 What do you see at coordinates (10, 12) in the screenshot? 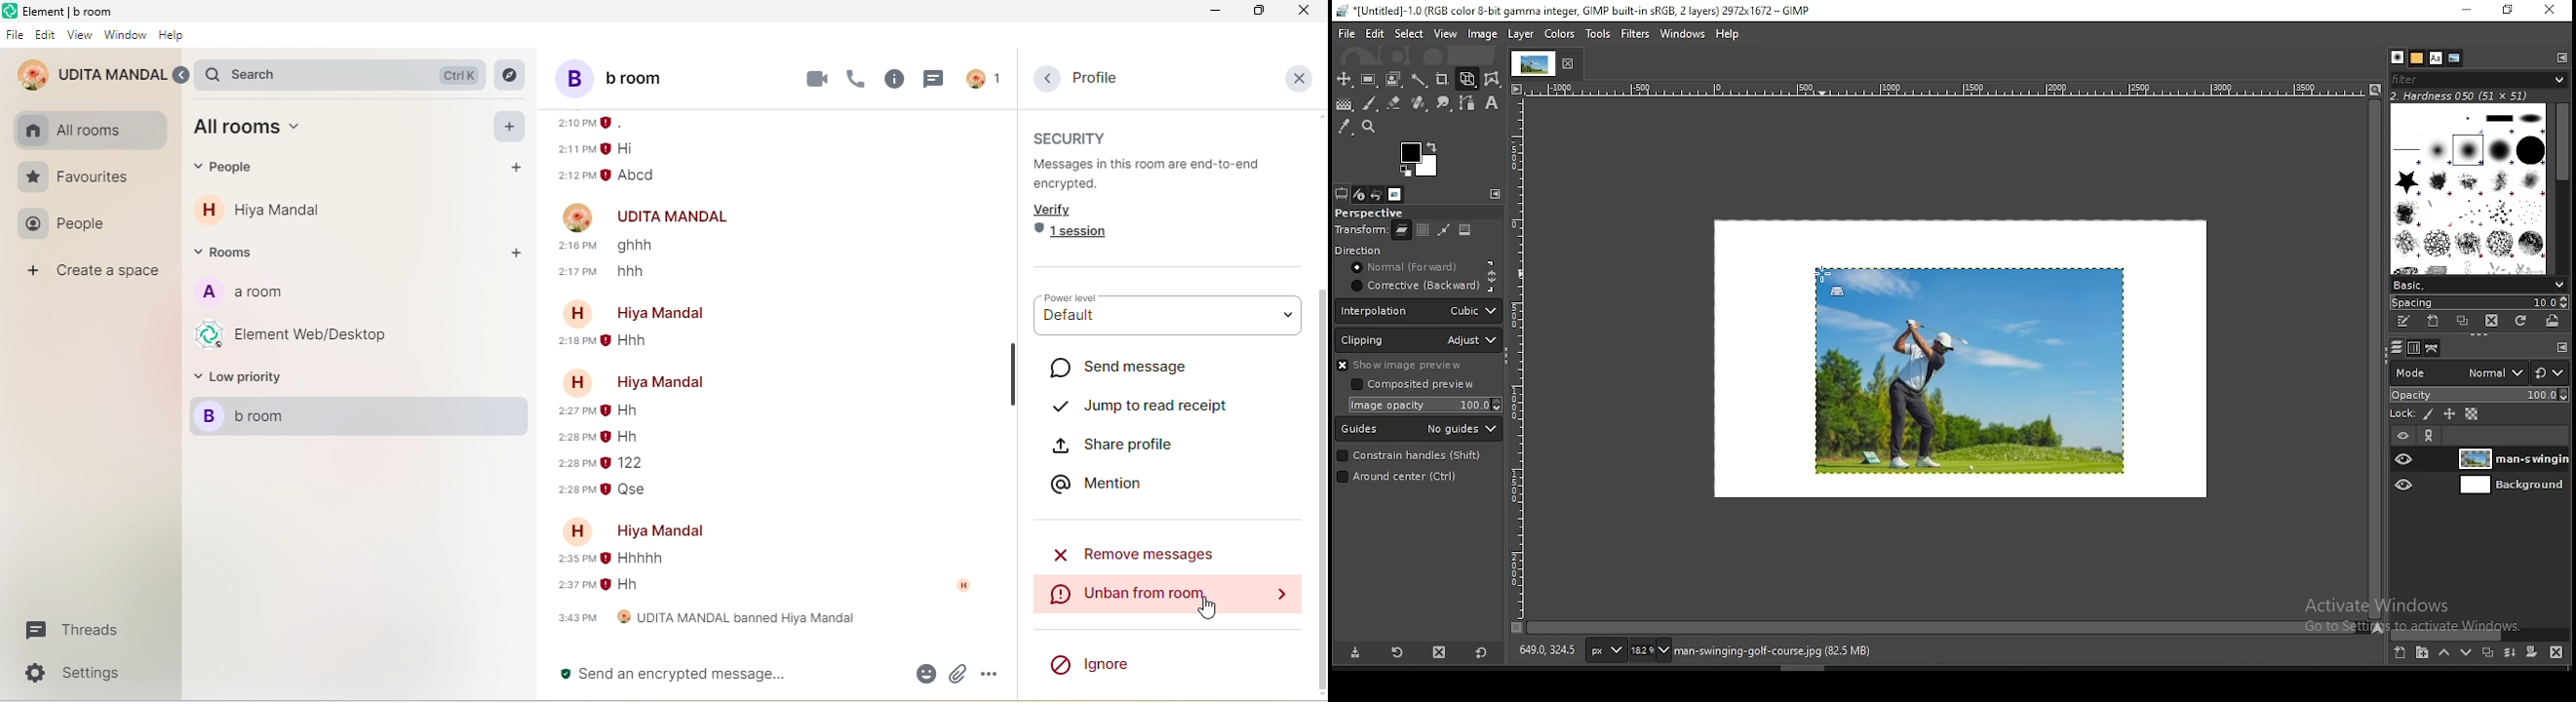
I see `element logo` at bounding box center [10, 12].